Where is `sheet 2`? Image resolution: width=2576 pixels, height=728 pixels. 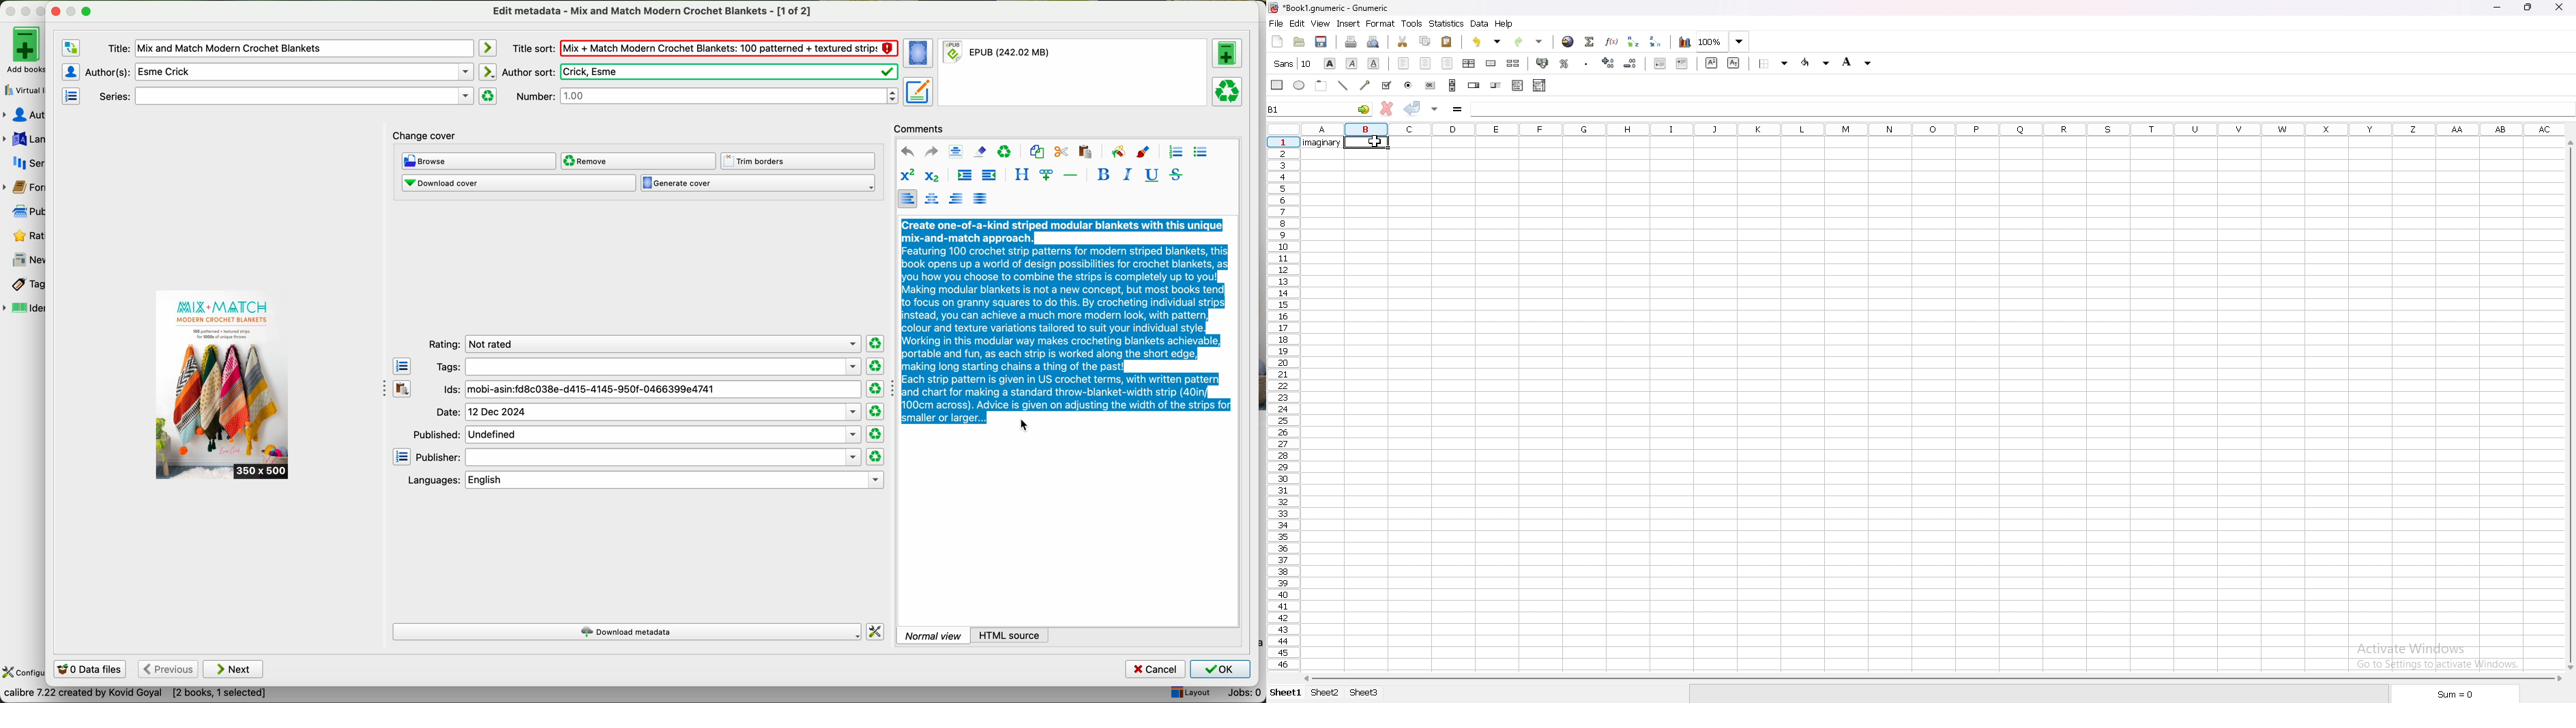
sheet 2 is located at coordinates (1326, 693).